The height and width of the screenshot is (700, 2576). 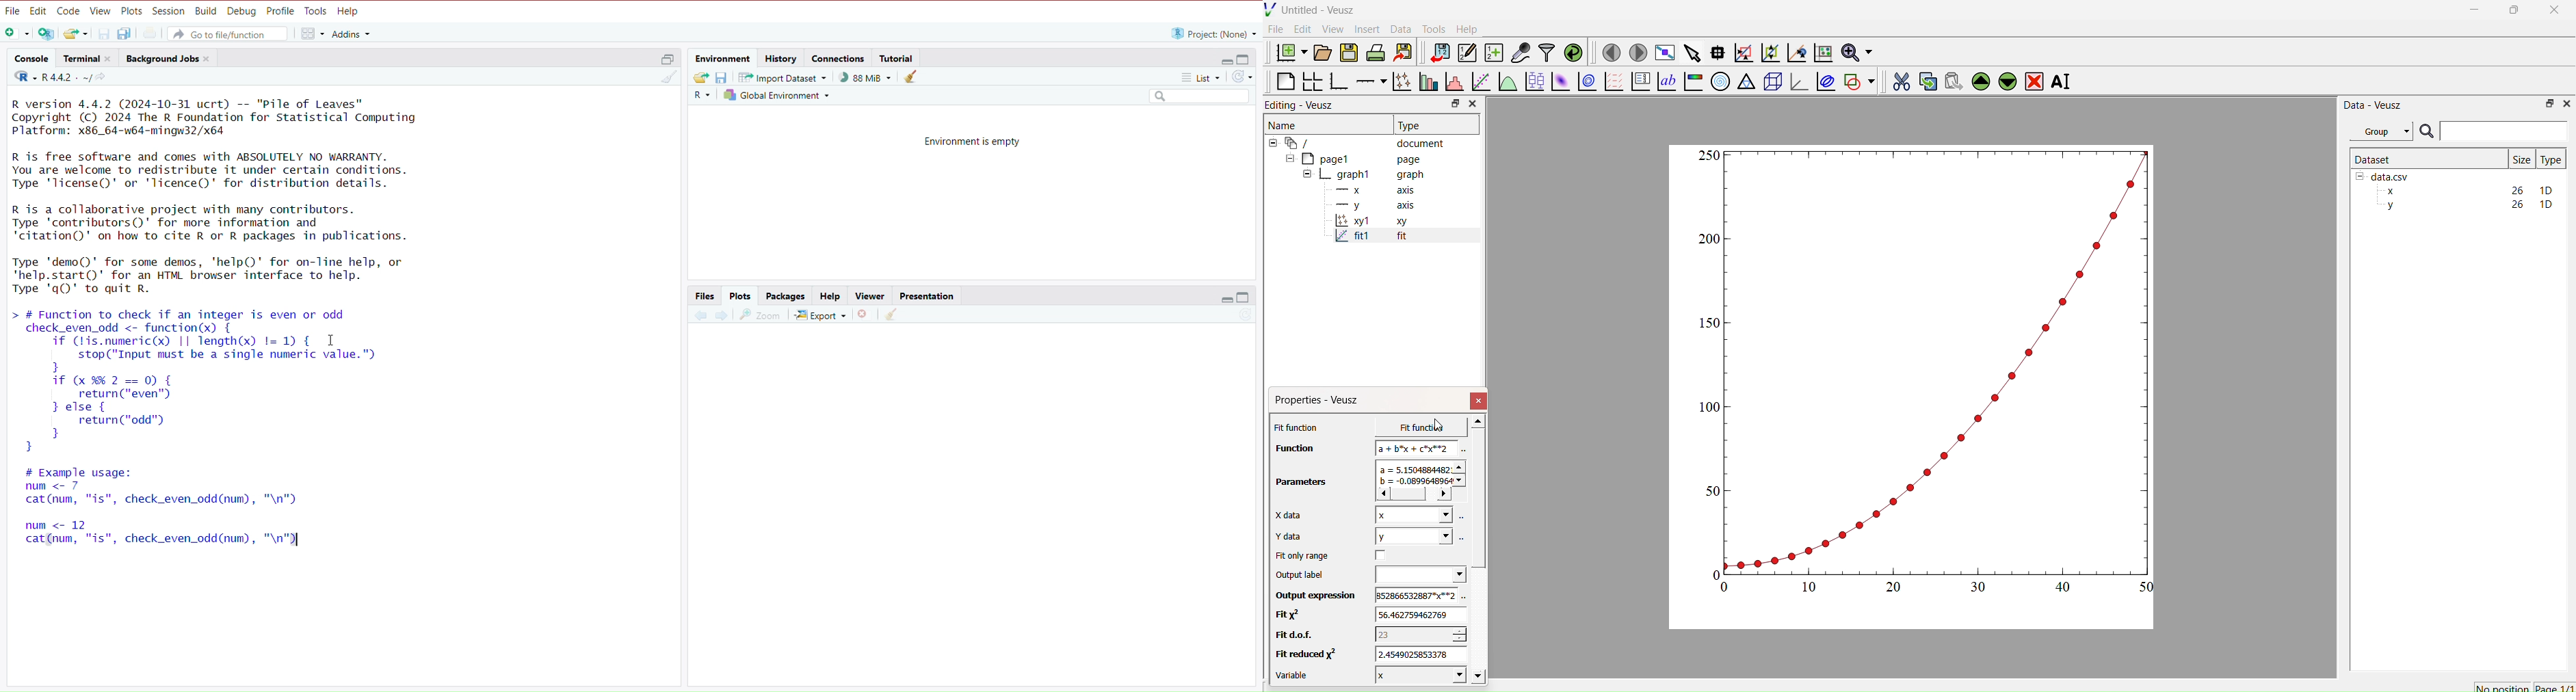 What do you see at coordinates (1247, 60) in the screenshot?
I see `collapse` at bounding box center [1247, 60].